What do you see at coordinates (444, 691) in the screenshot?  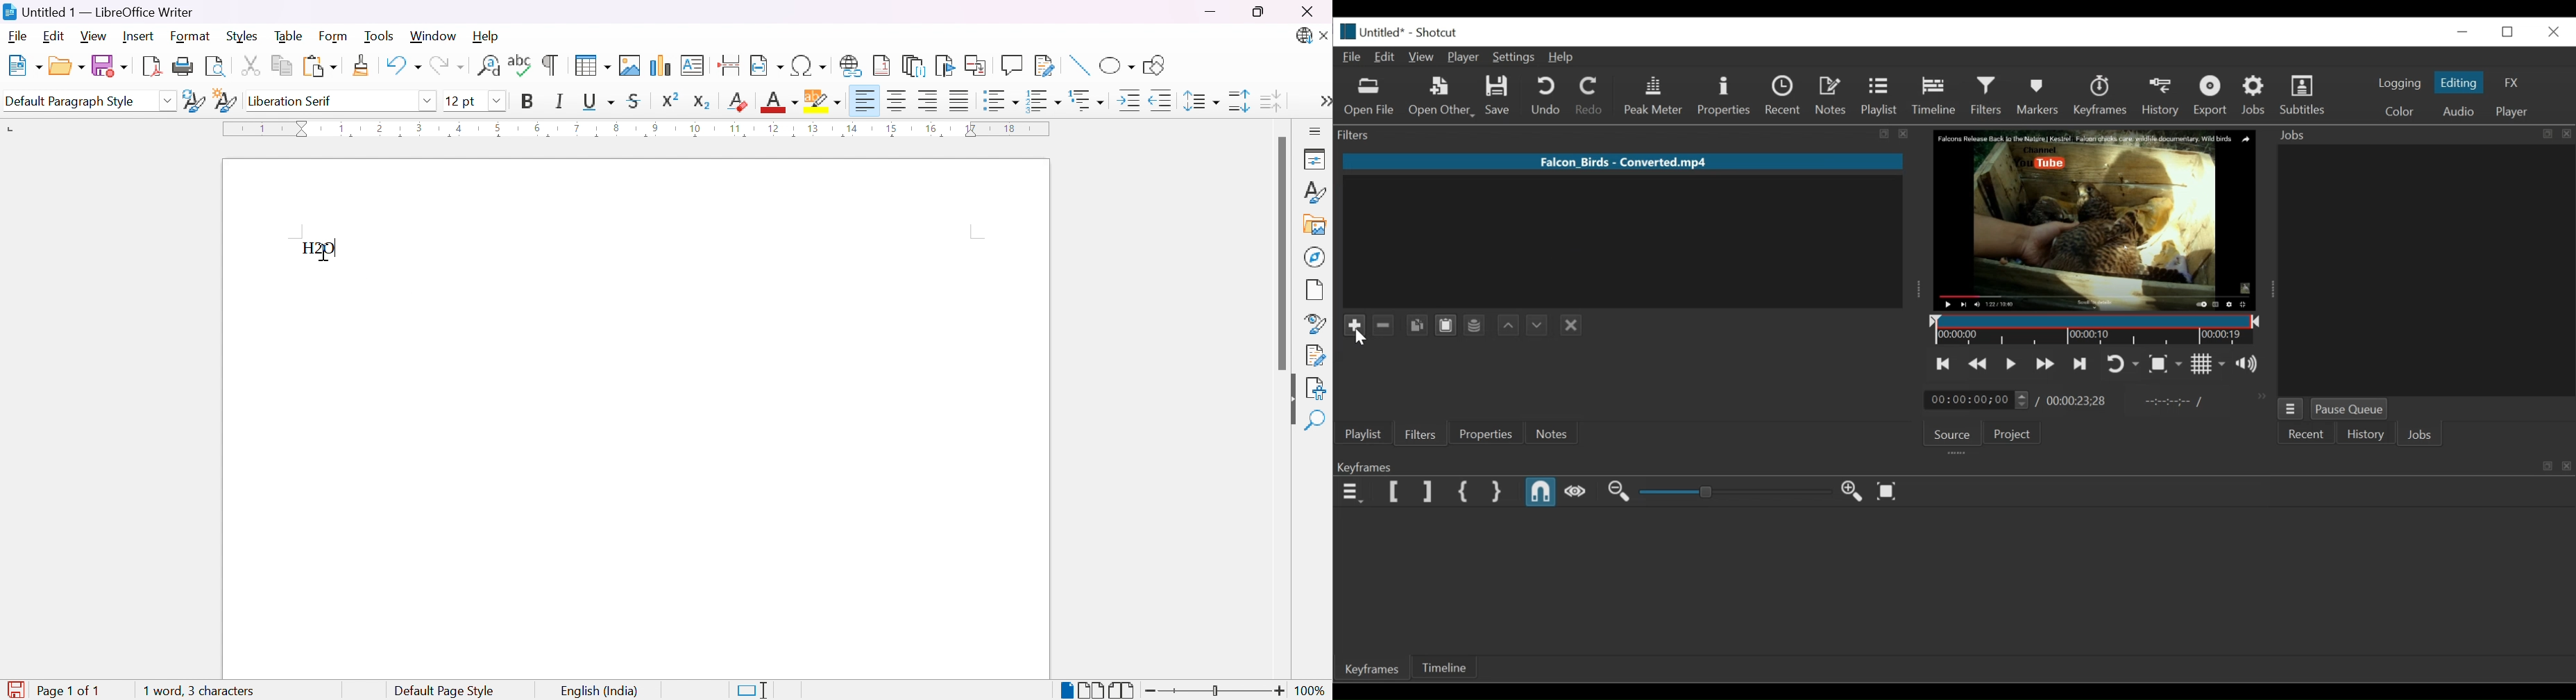 I see `Default page style` at bounding box center [444, 691].